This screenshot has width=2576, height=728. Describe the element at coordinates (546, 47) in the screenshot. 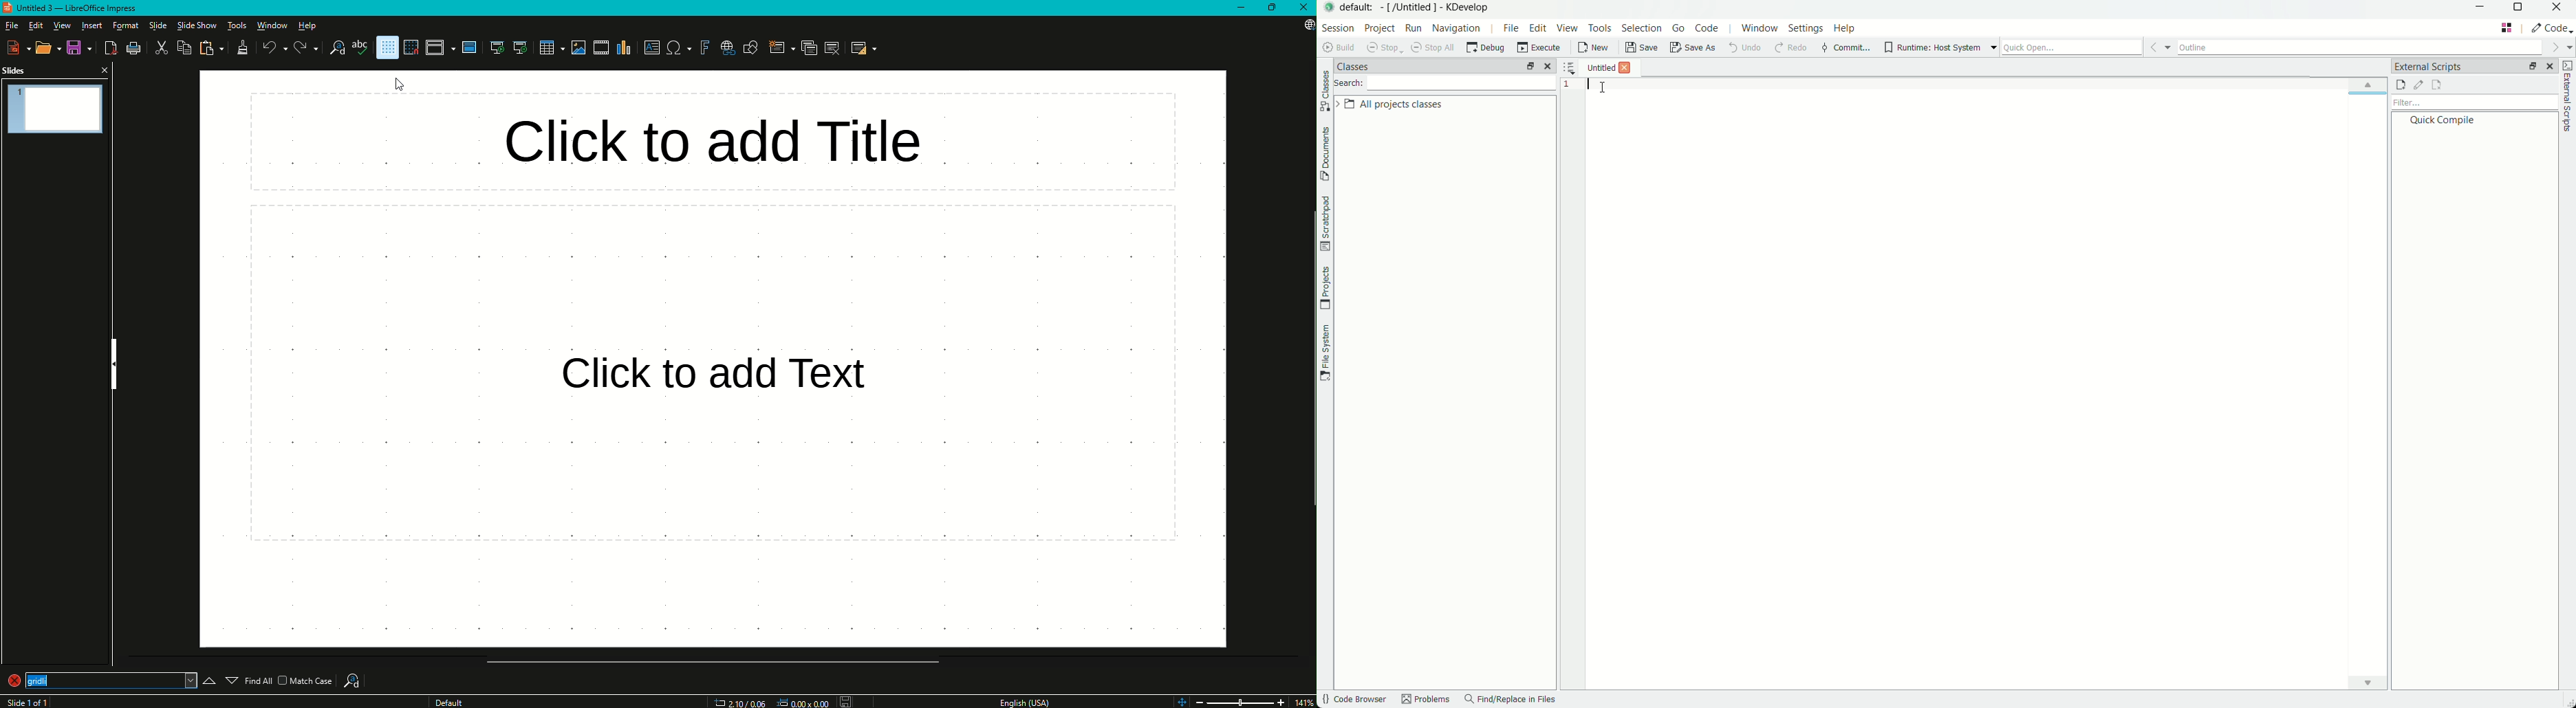

I see `Table` at that location.